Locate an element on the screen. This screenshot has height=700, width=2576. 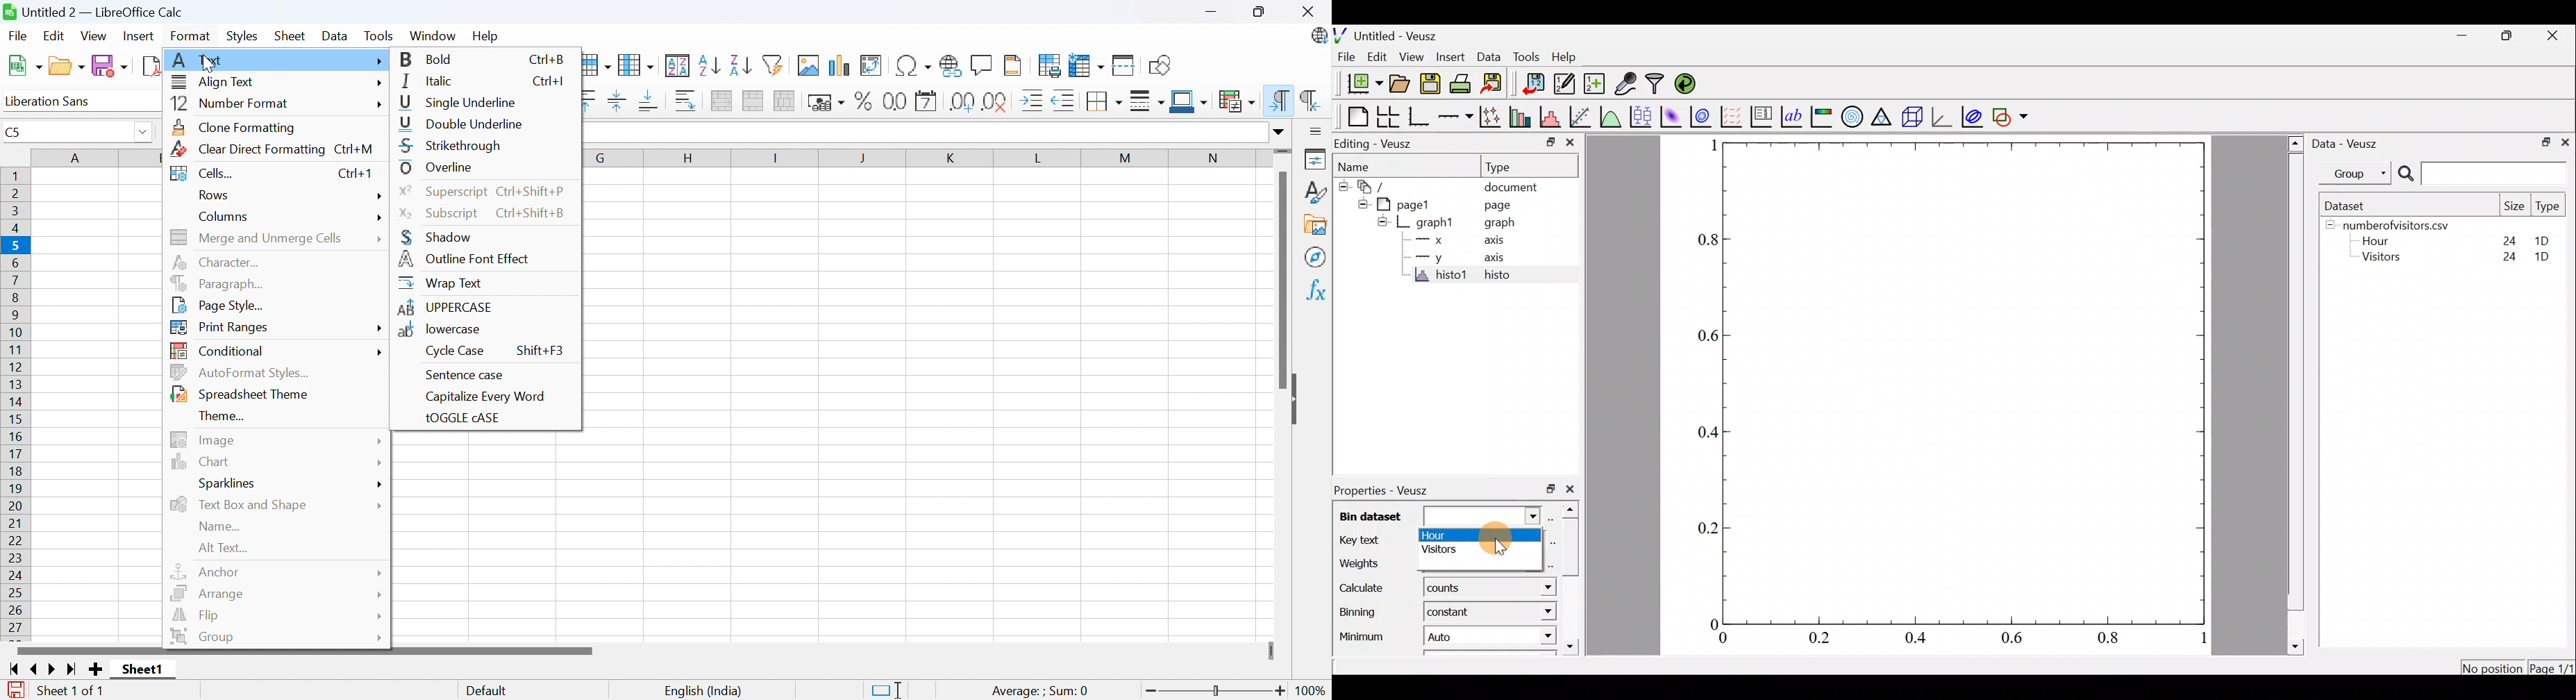
More is located at coordinates (380, 84).